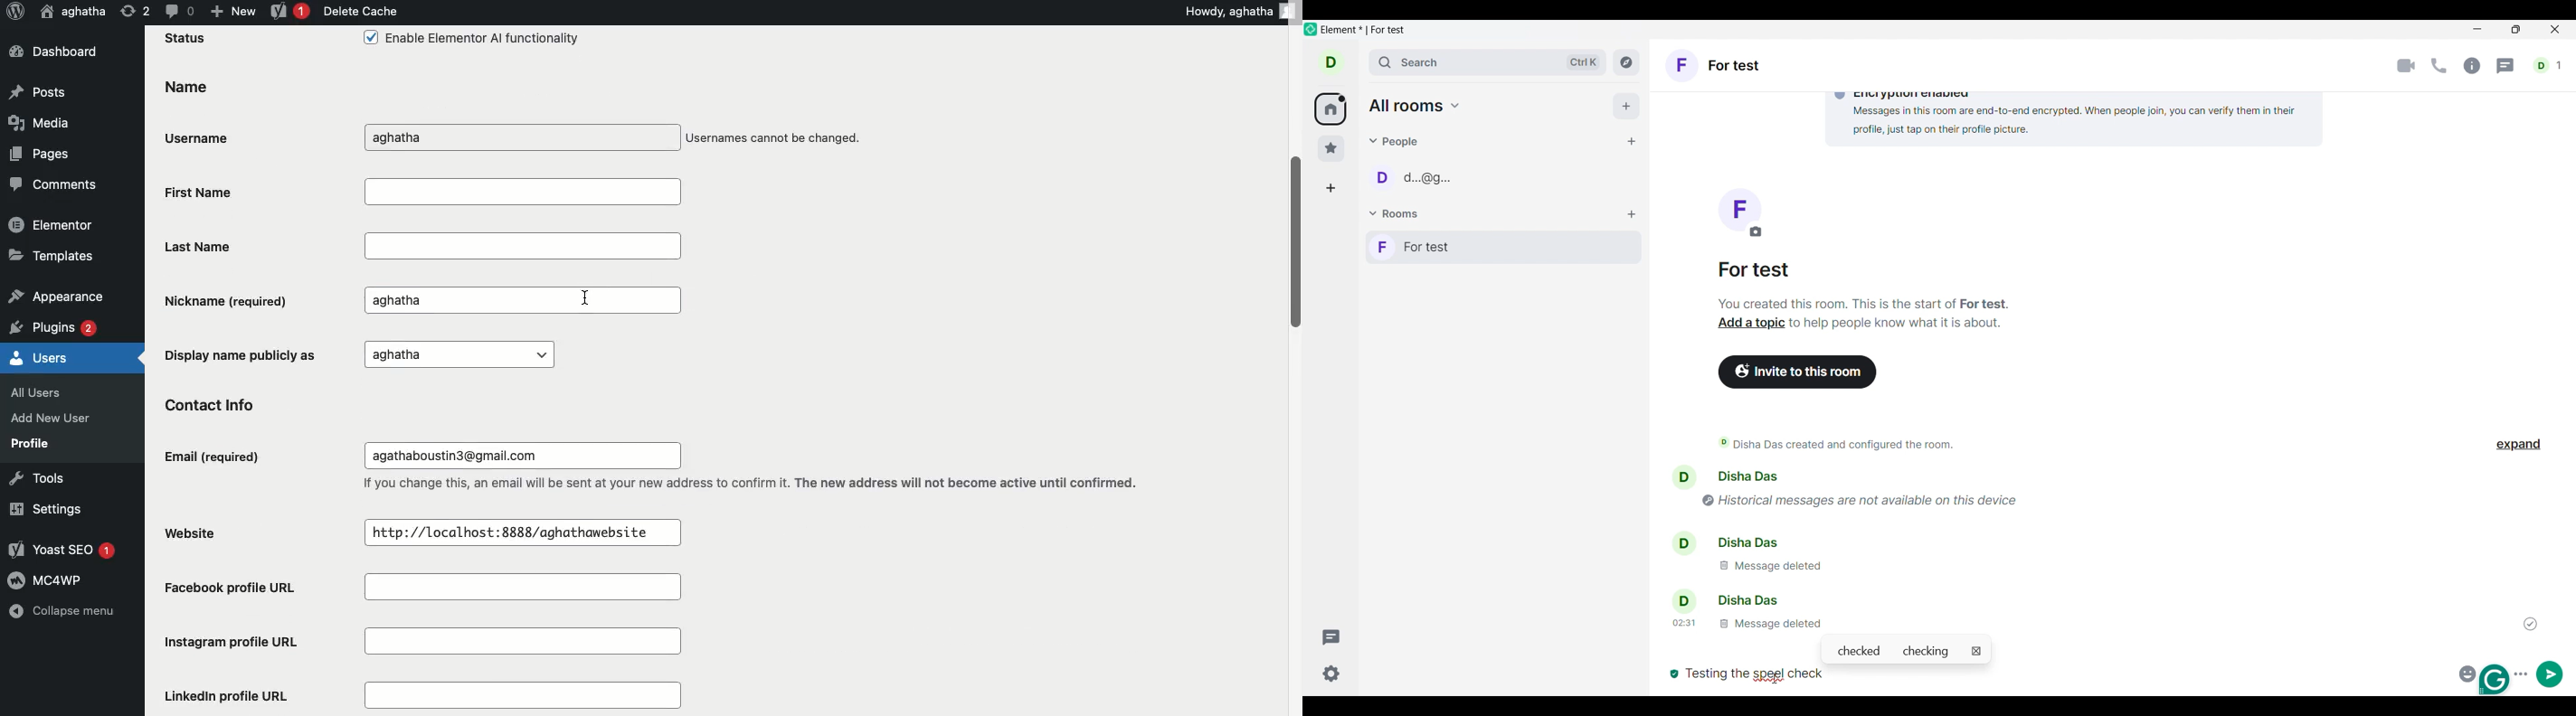 This screenshot has width=2576, height=728. What do you see at coordinates (185, 88) in the screenshot?
I see `Name` at bounding box center [185, 88].